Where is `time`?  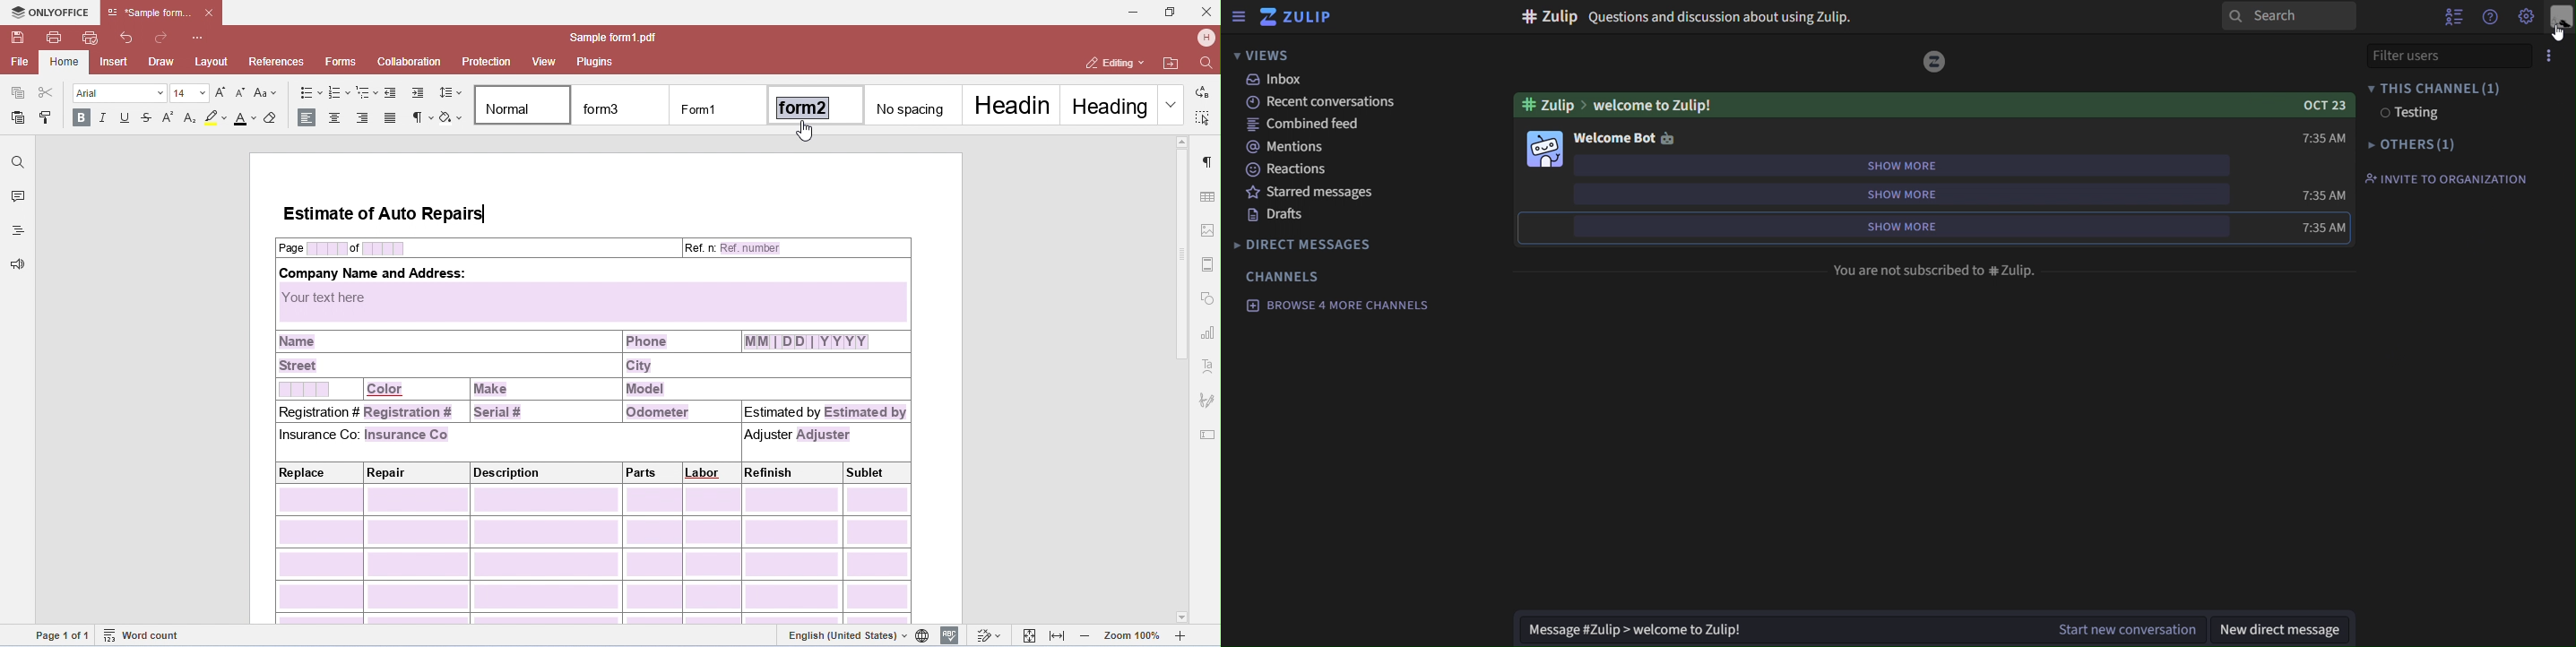
time is located at coordinates (2325, 228).